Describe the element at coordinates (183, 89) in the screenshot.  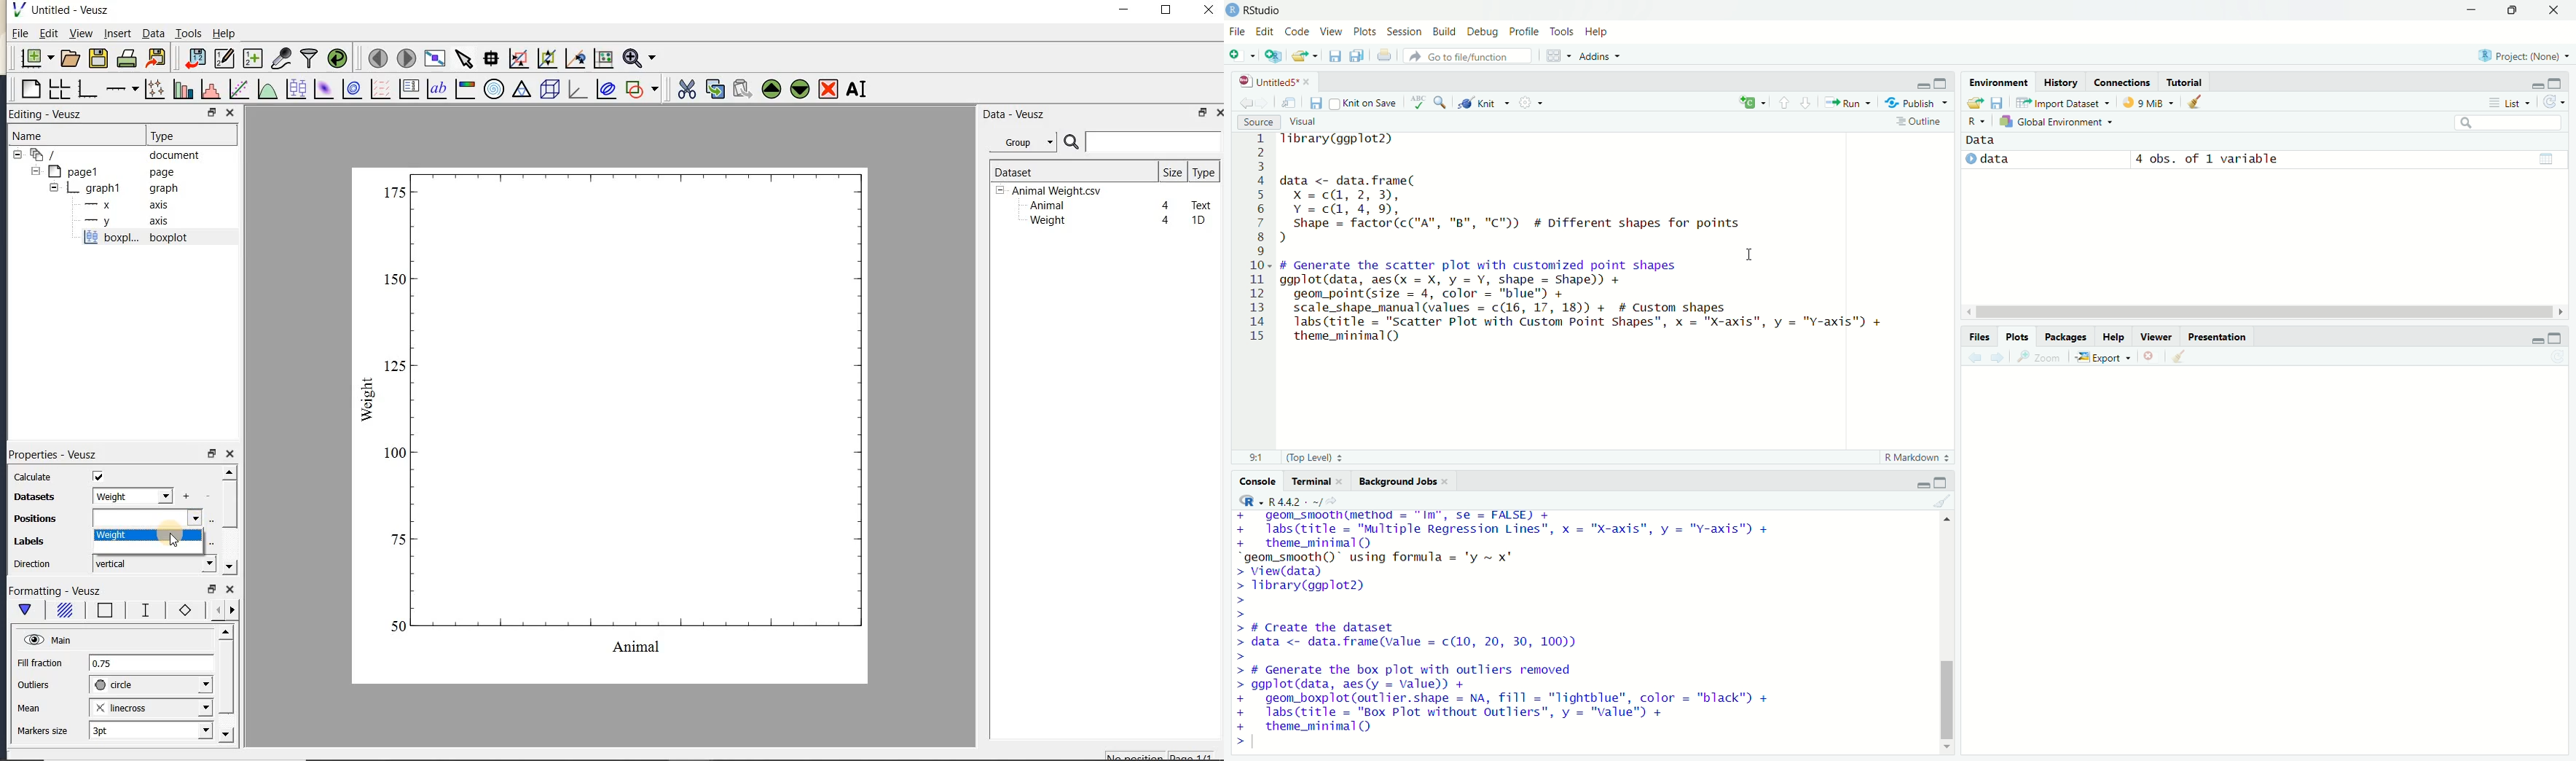
I see `plot bar charts` at that location.